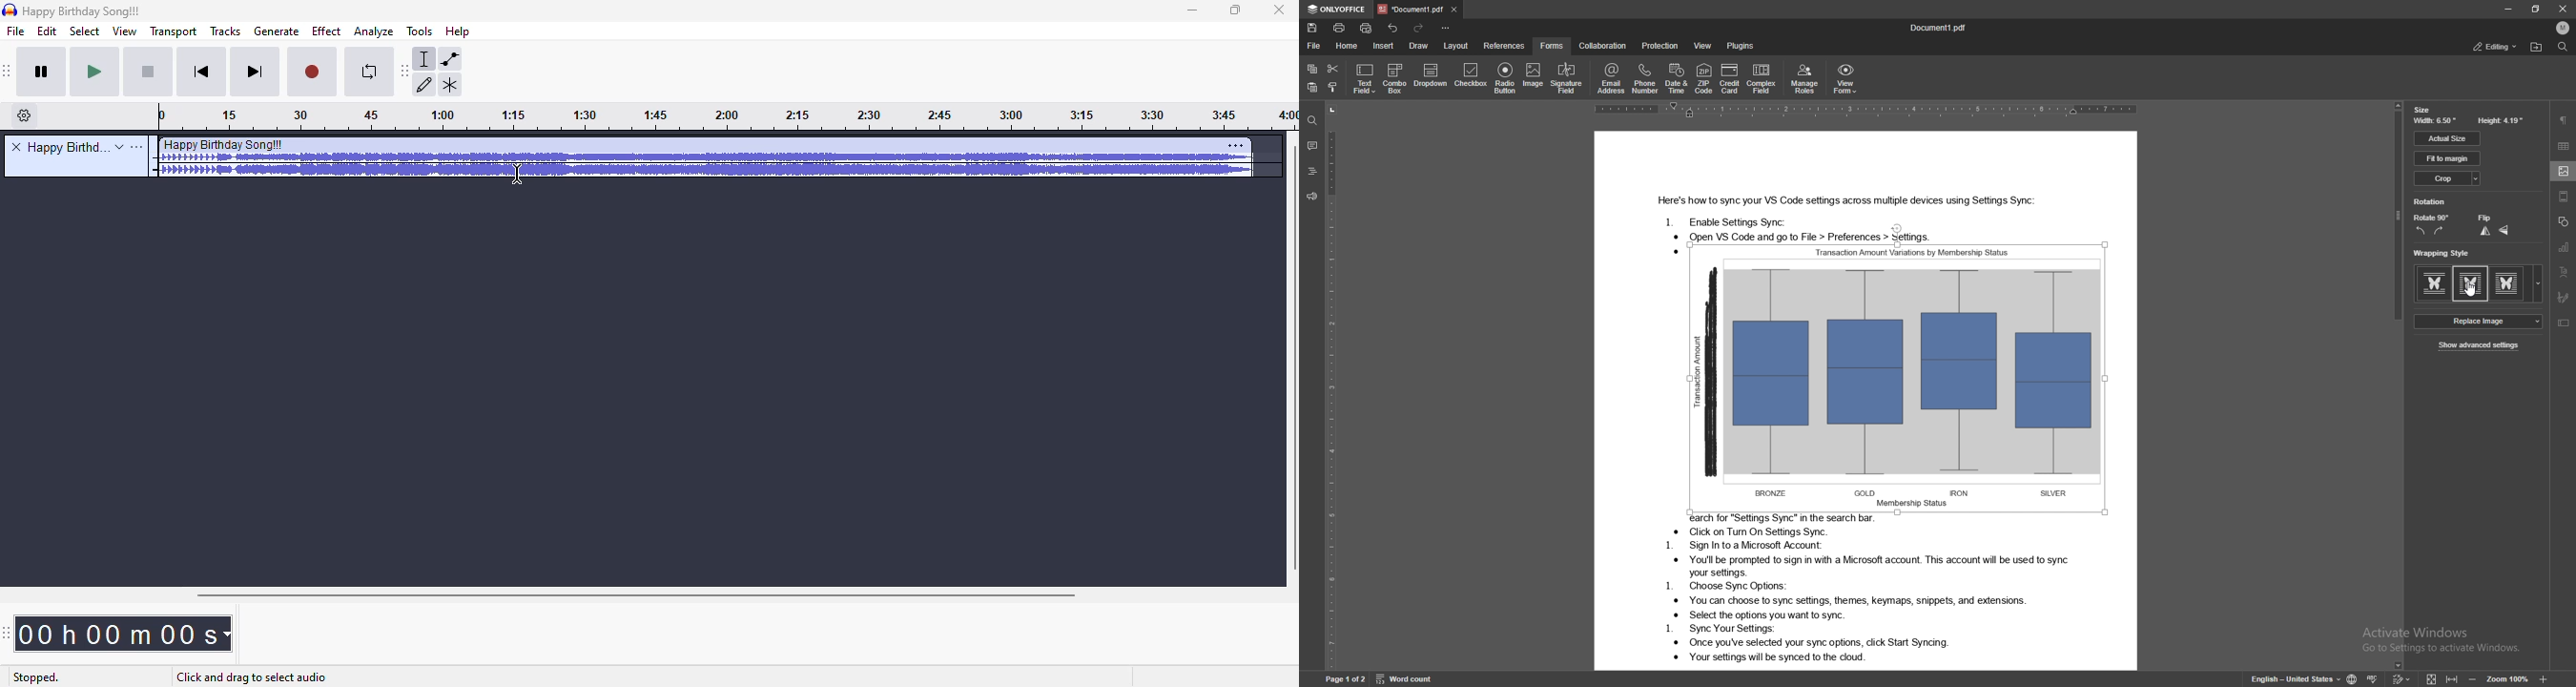  I want to click on Image, so click(1897, 377).